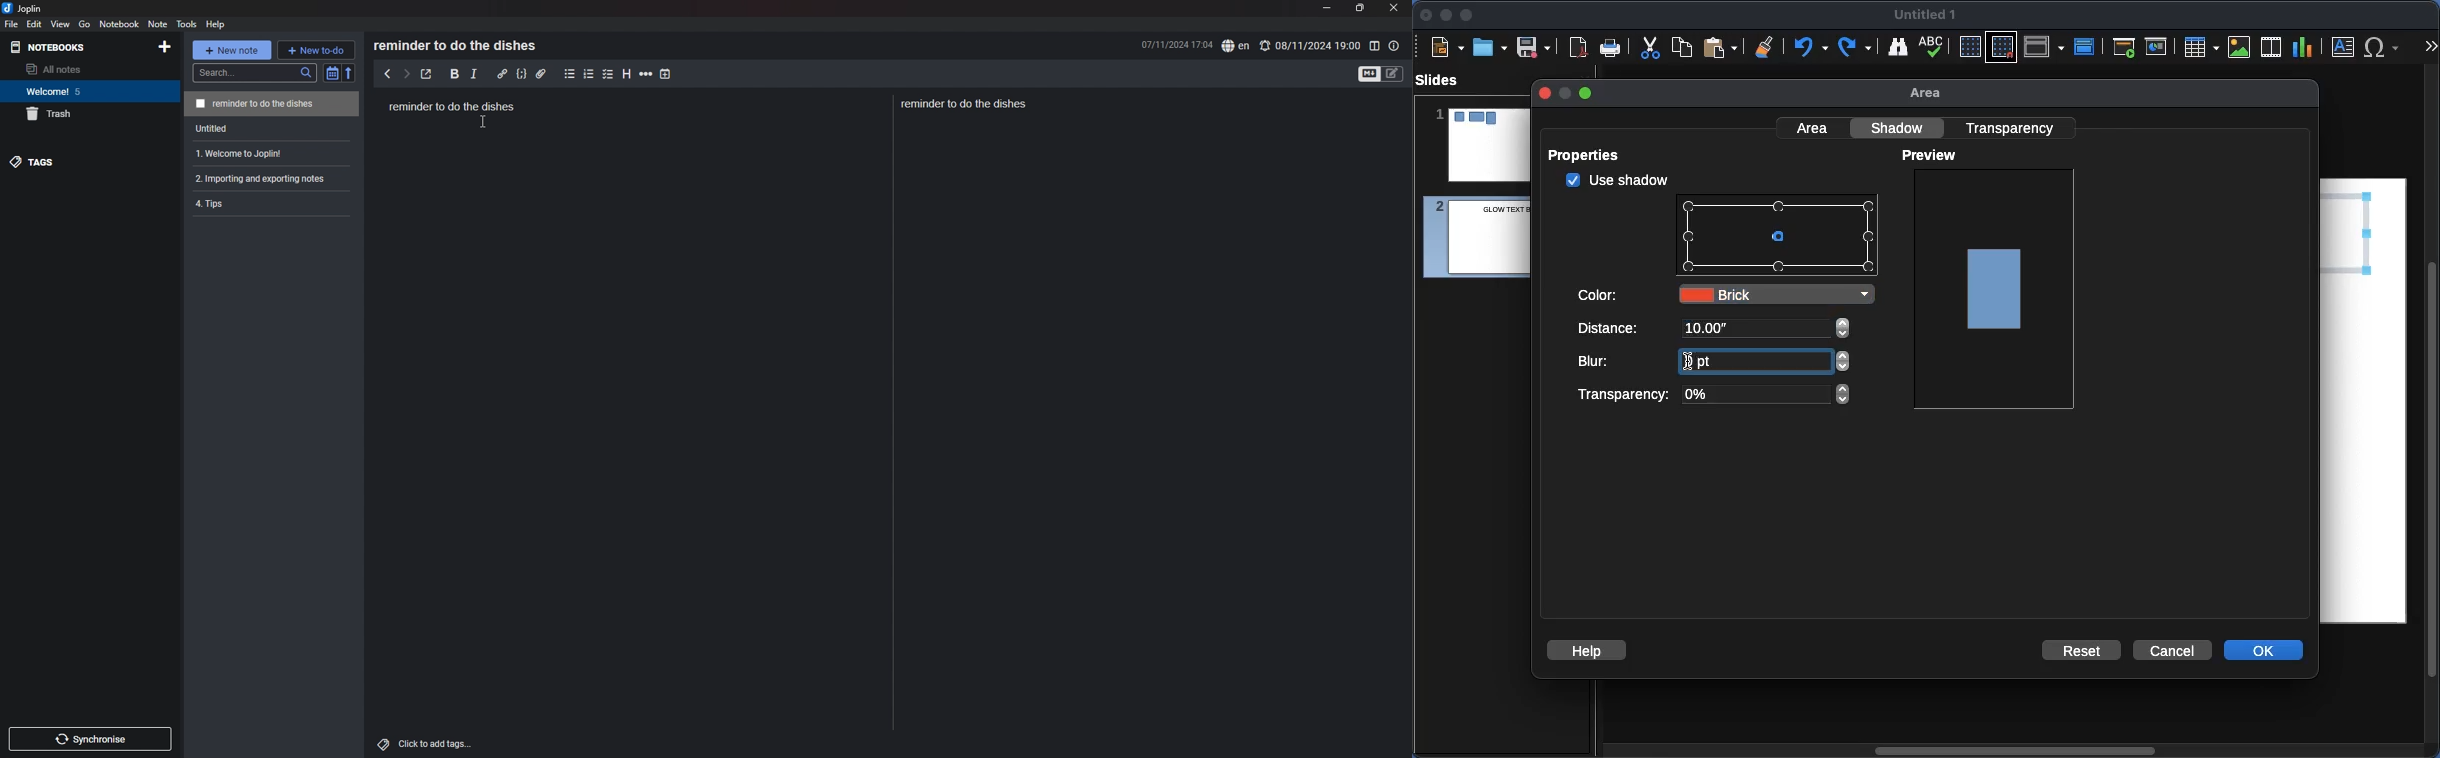 The image size is (2464, 784). I want to click on toggle sort order, so click(331, 73).